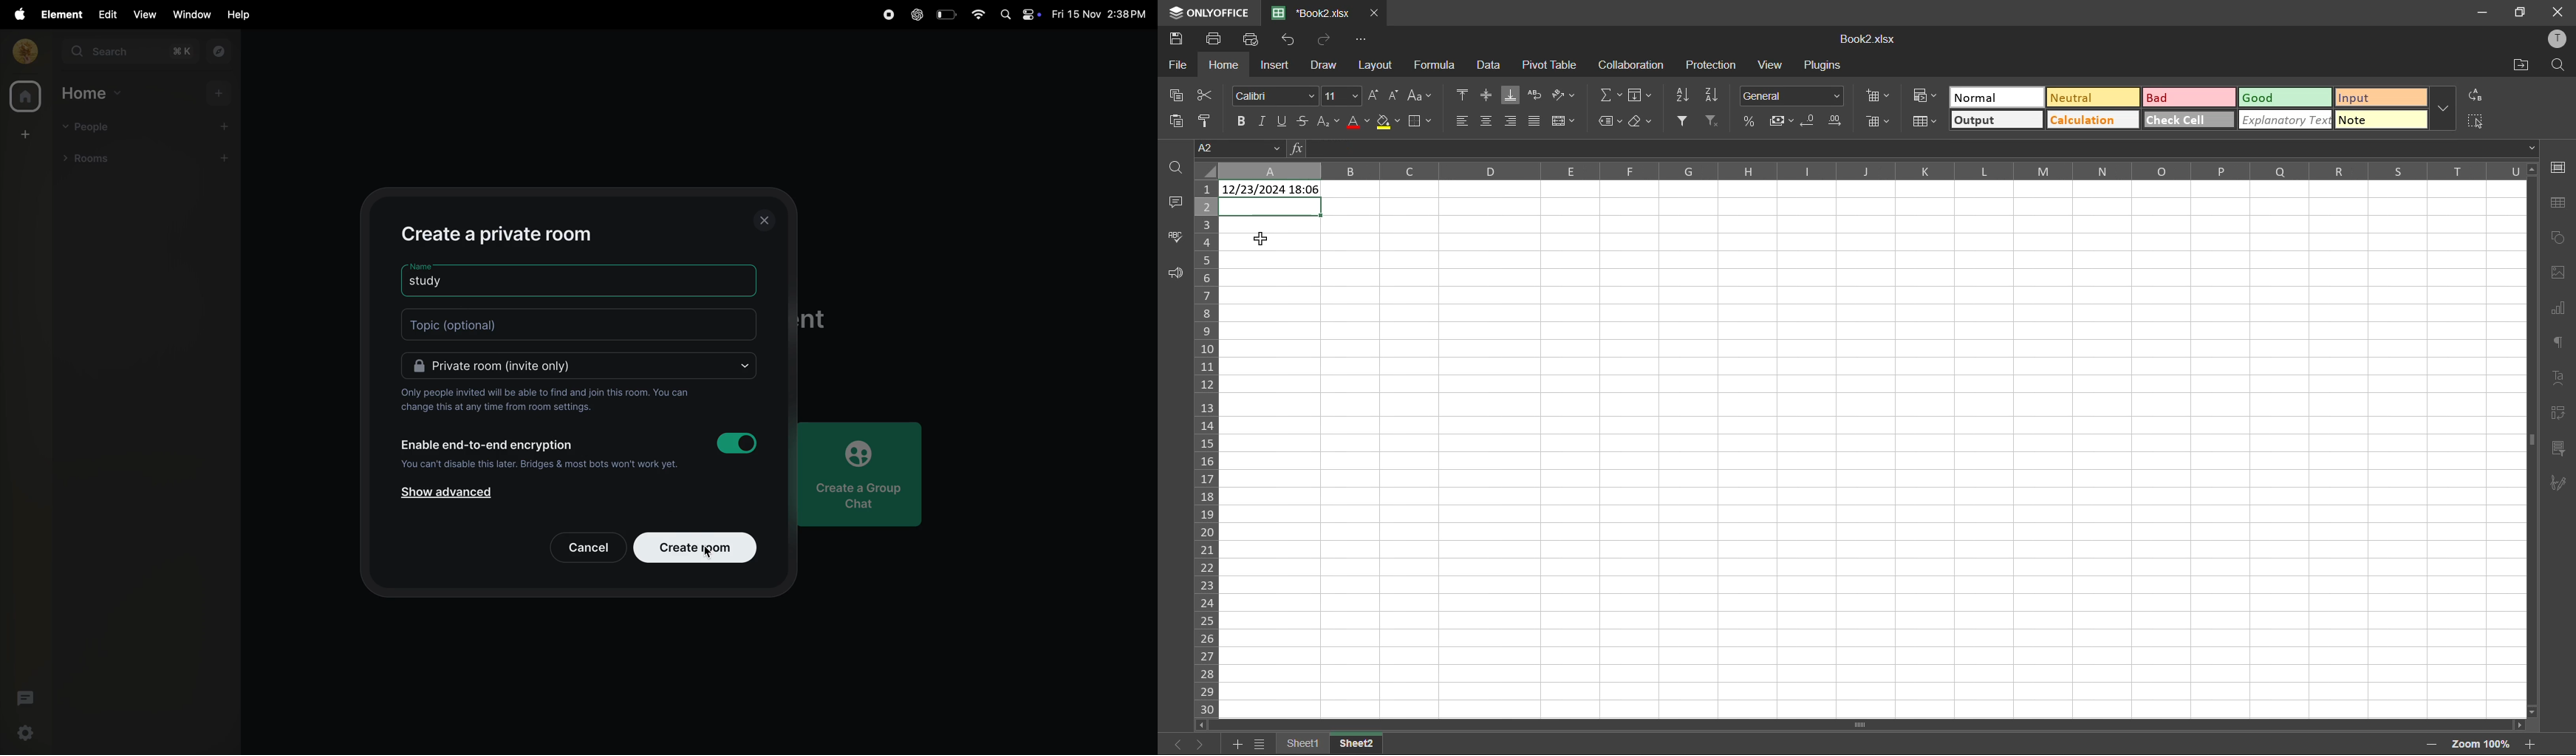 The image size is (2576, 756). I want to click on apple widgets, so click(1019, 13).